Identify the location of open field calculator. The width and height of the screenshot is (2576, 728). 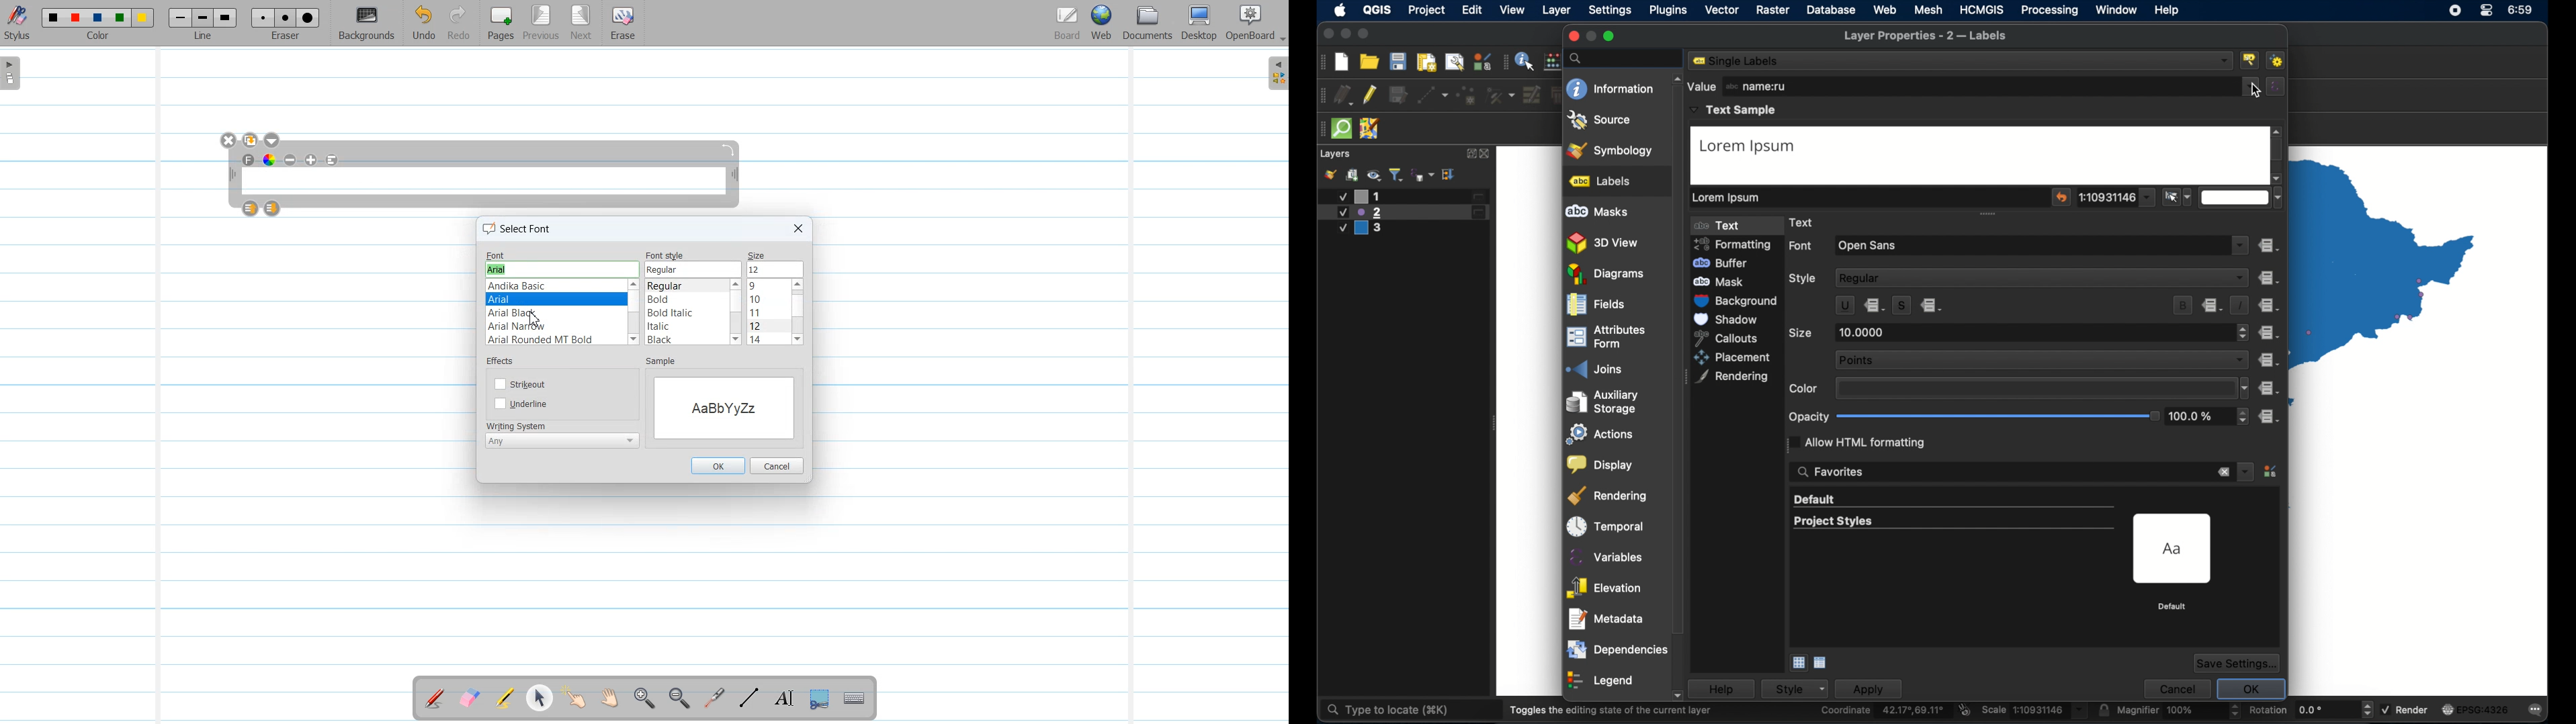
(1554, 61).